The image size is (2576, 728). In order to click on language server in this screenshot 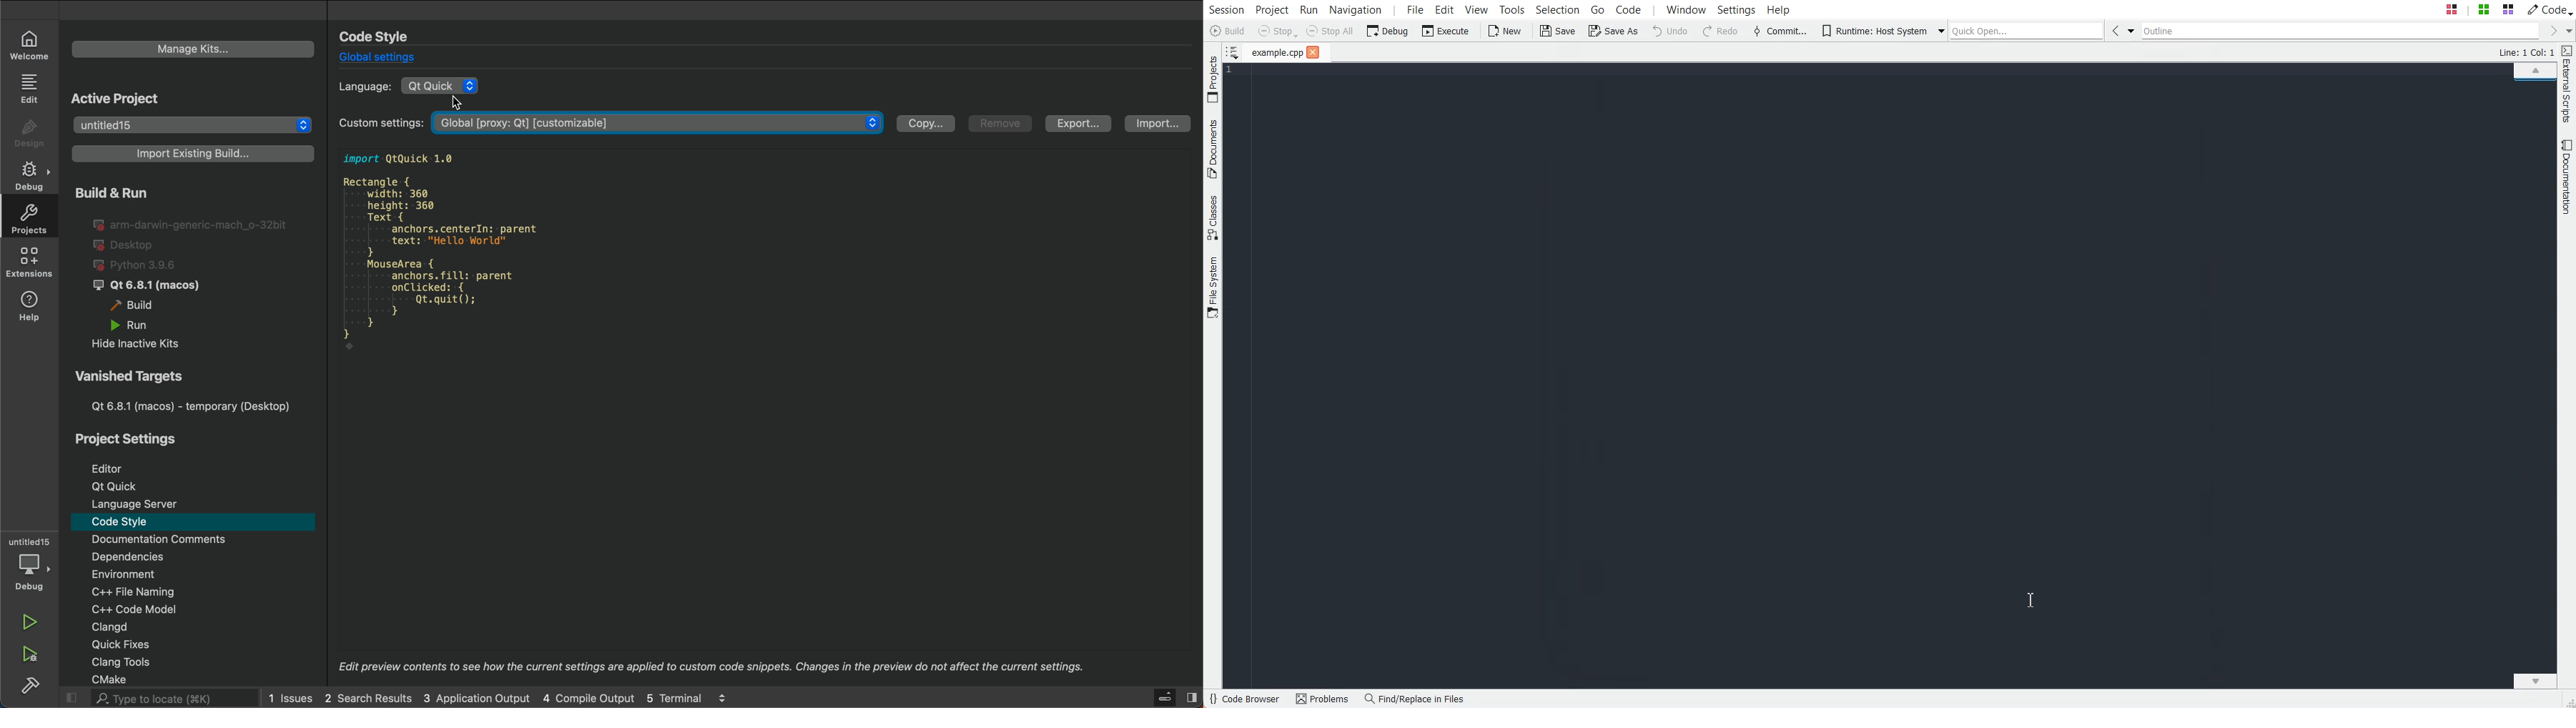, I will do `click(140, 505)`.